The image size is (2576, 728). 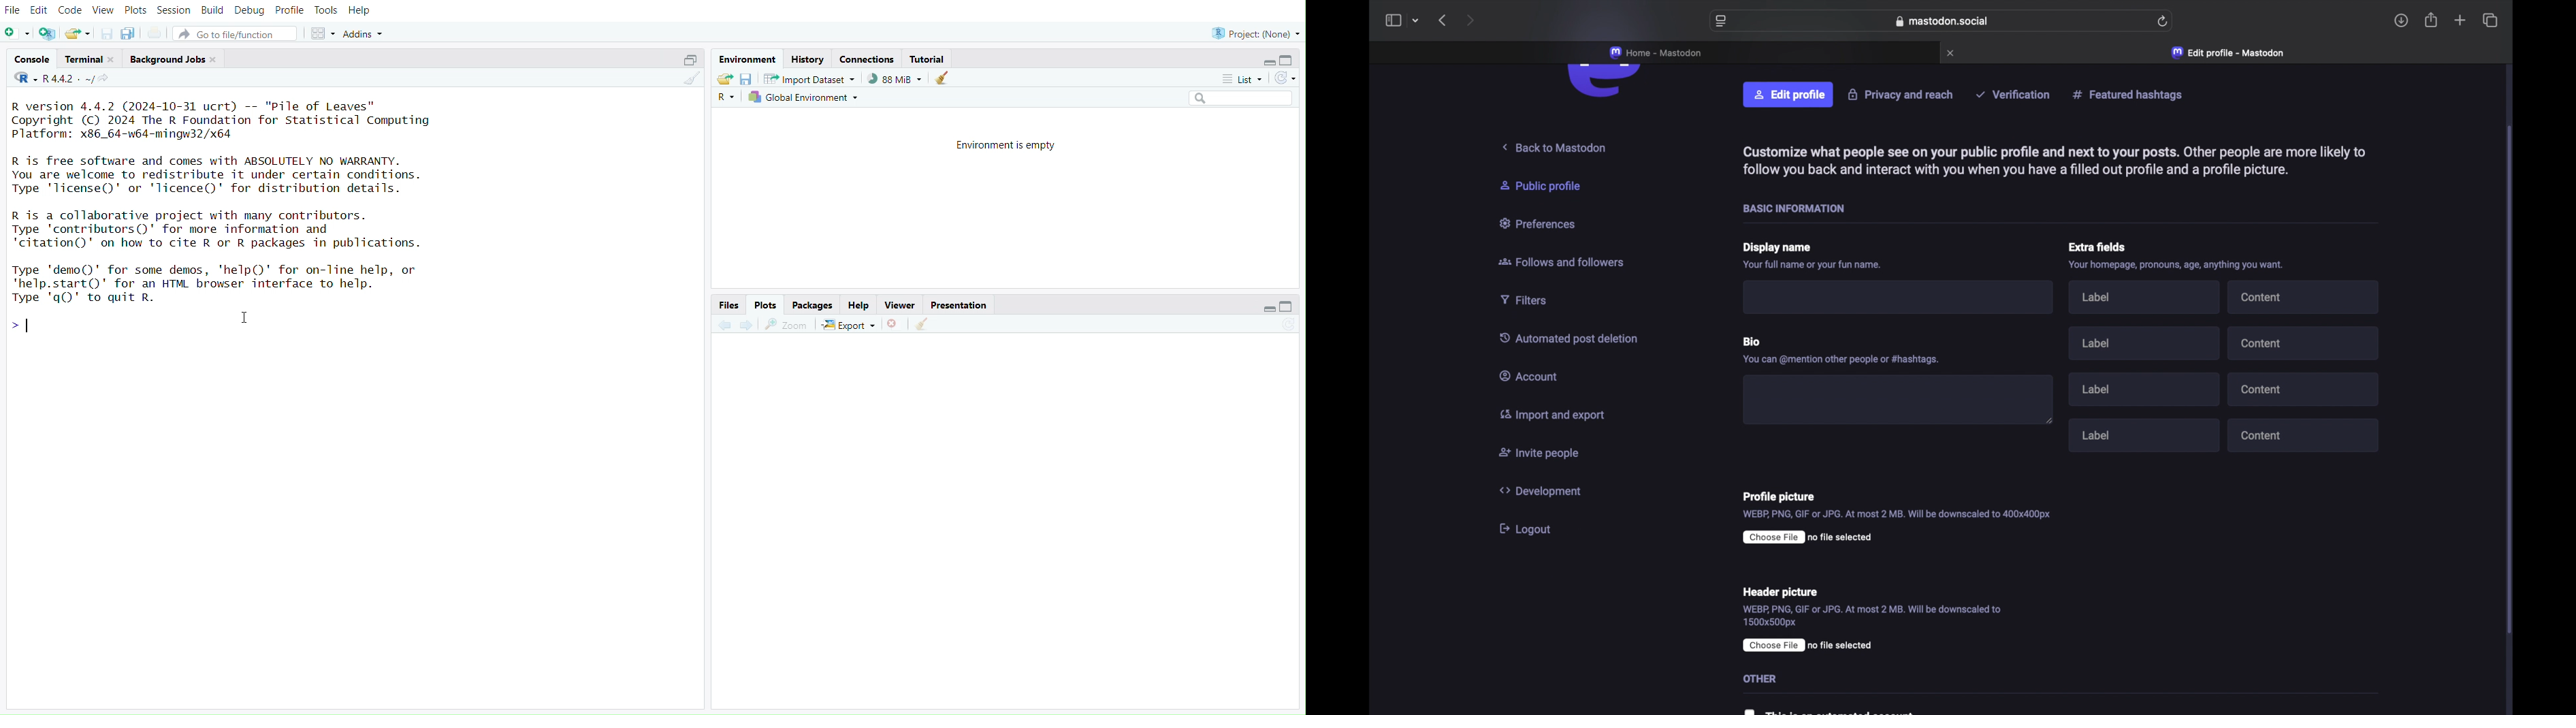 What do you see at coordinates (249, 319) in the screenshot?
I see `Cursor` at bounding box center [249, 319].